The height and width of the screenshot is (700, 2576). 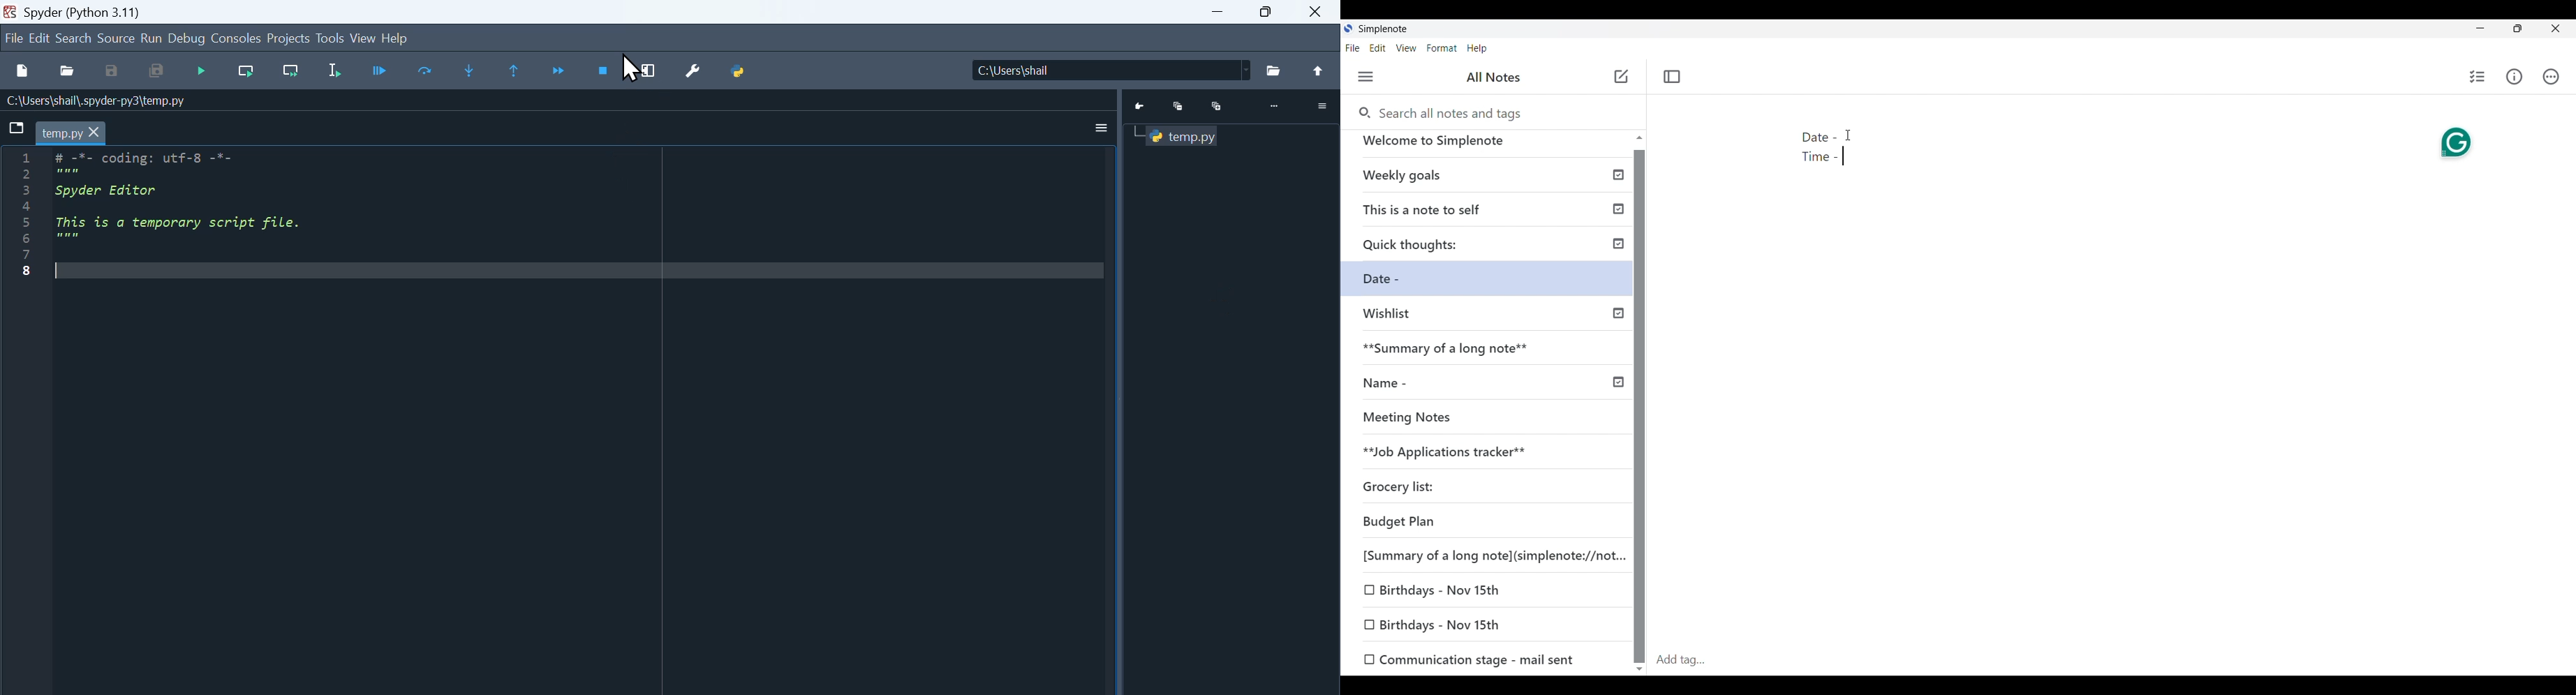 What do you see at coordinates (602, 70) in the screenshot?
I see `Stop debugging` at bounding box center [602, 70].